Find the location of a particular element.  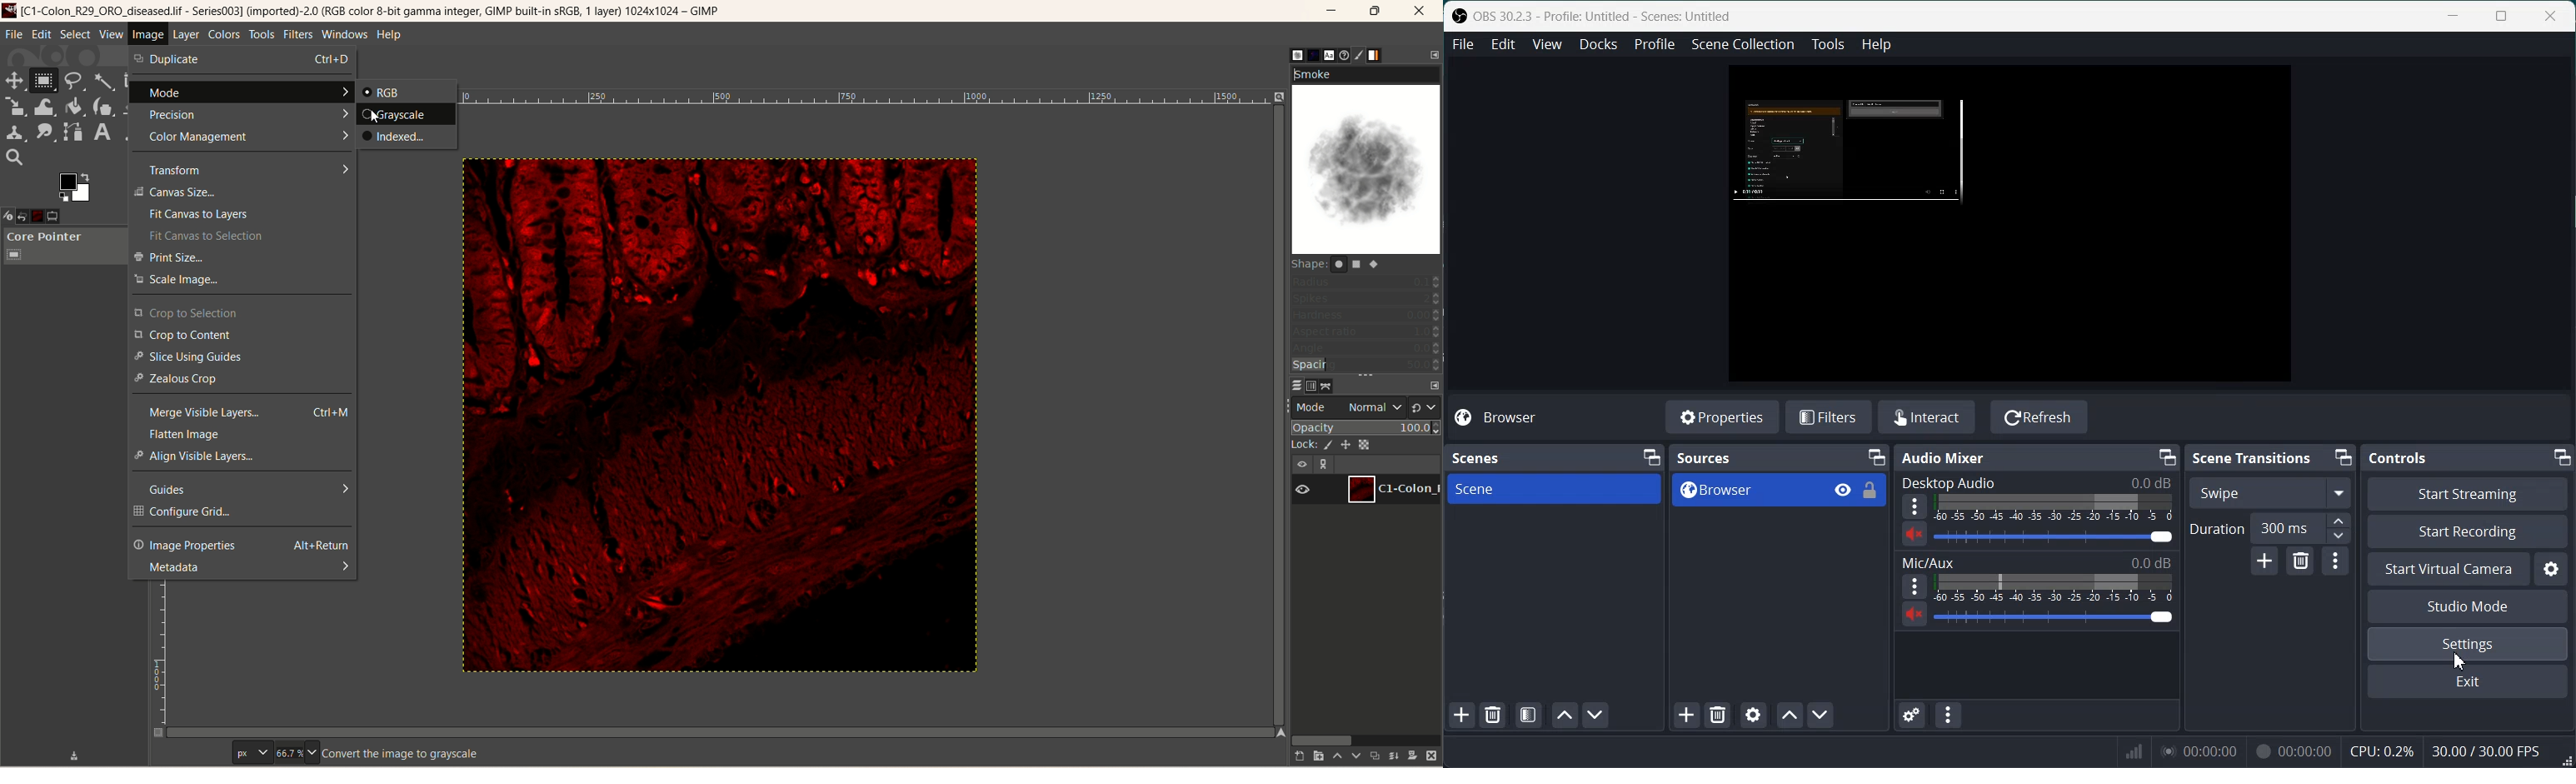

Unmute/ Mute is located at coordinates (1914, 534).